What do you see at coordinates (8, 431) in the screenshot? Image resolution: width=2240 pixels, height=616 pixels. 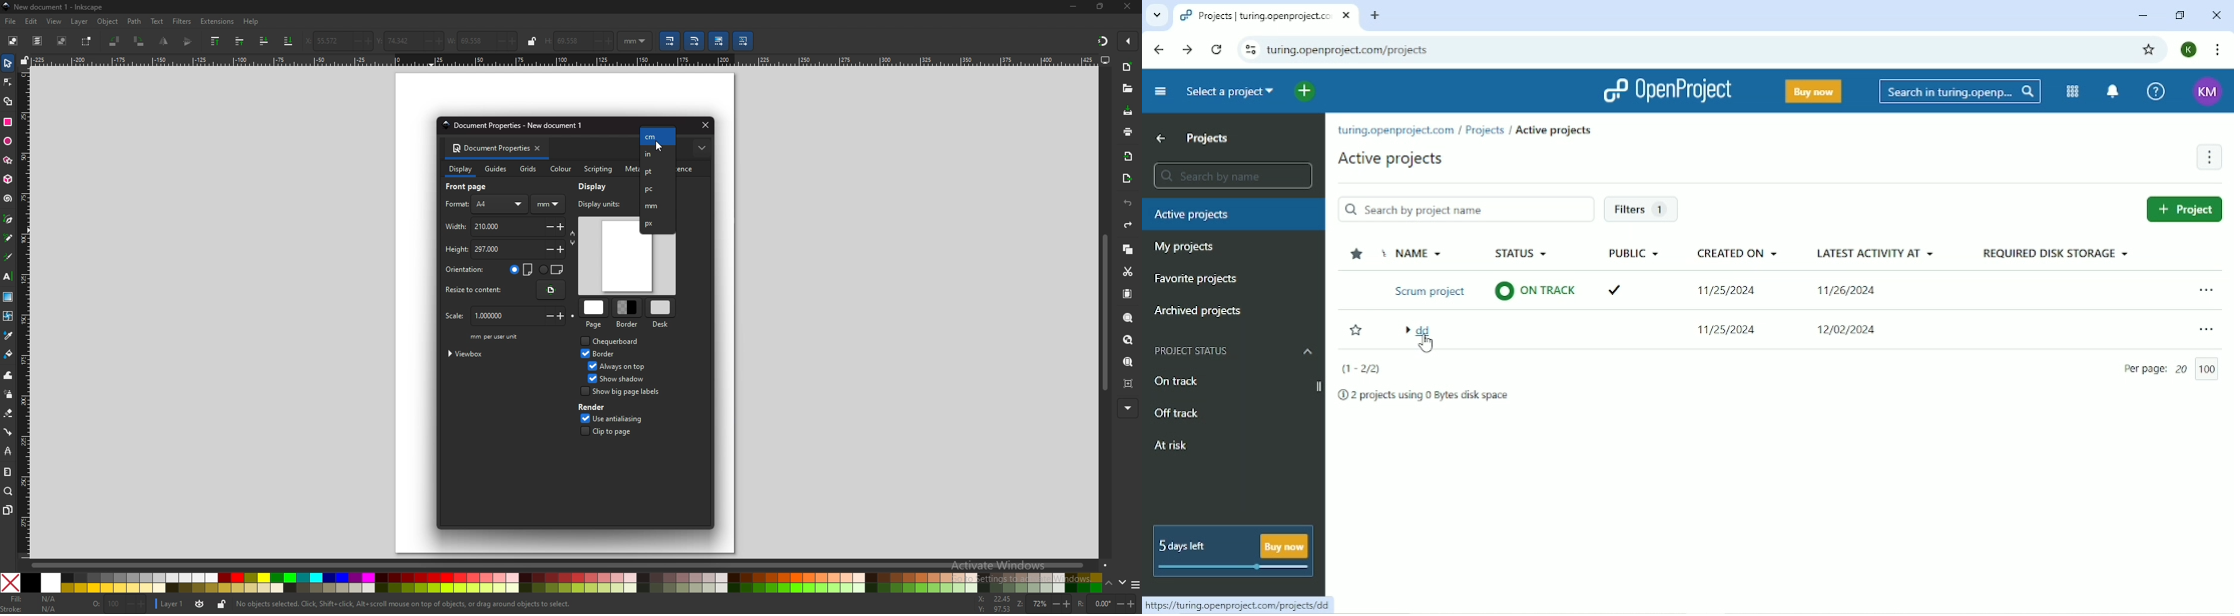 I see `connector` at bounding box center [8, 431].